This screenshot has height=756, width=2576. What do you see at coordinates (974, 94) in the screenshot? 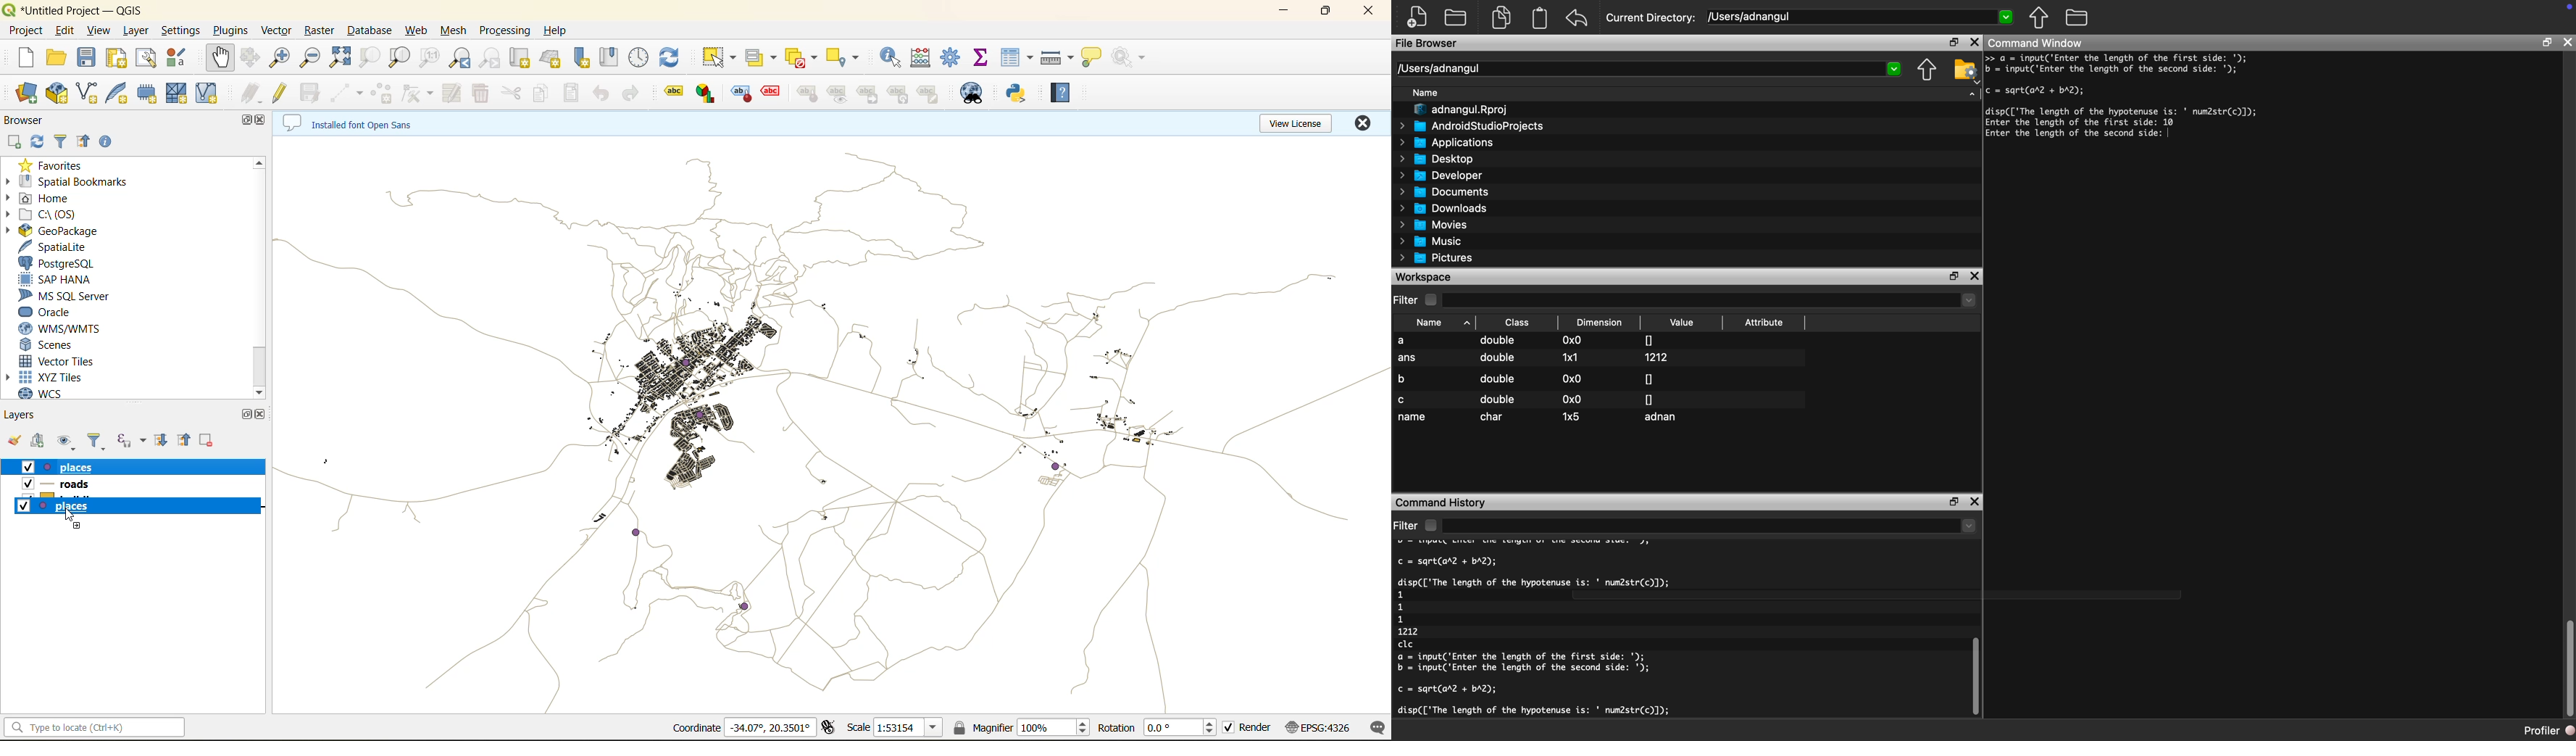
I see `metasearch` at bounding box center [974, 94].